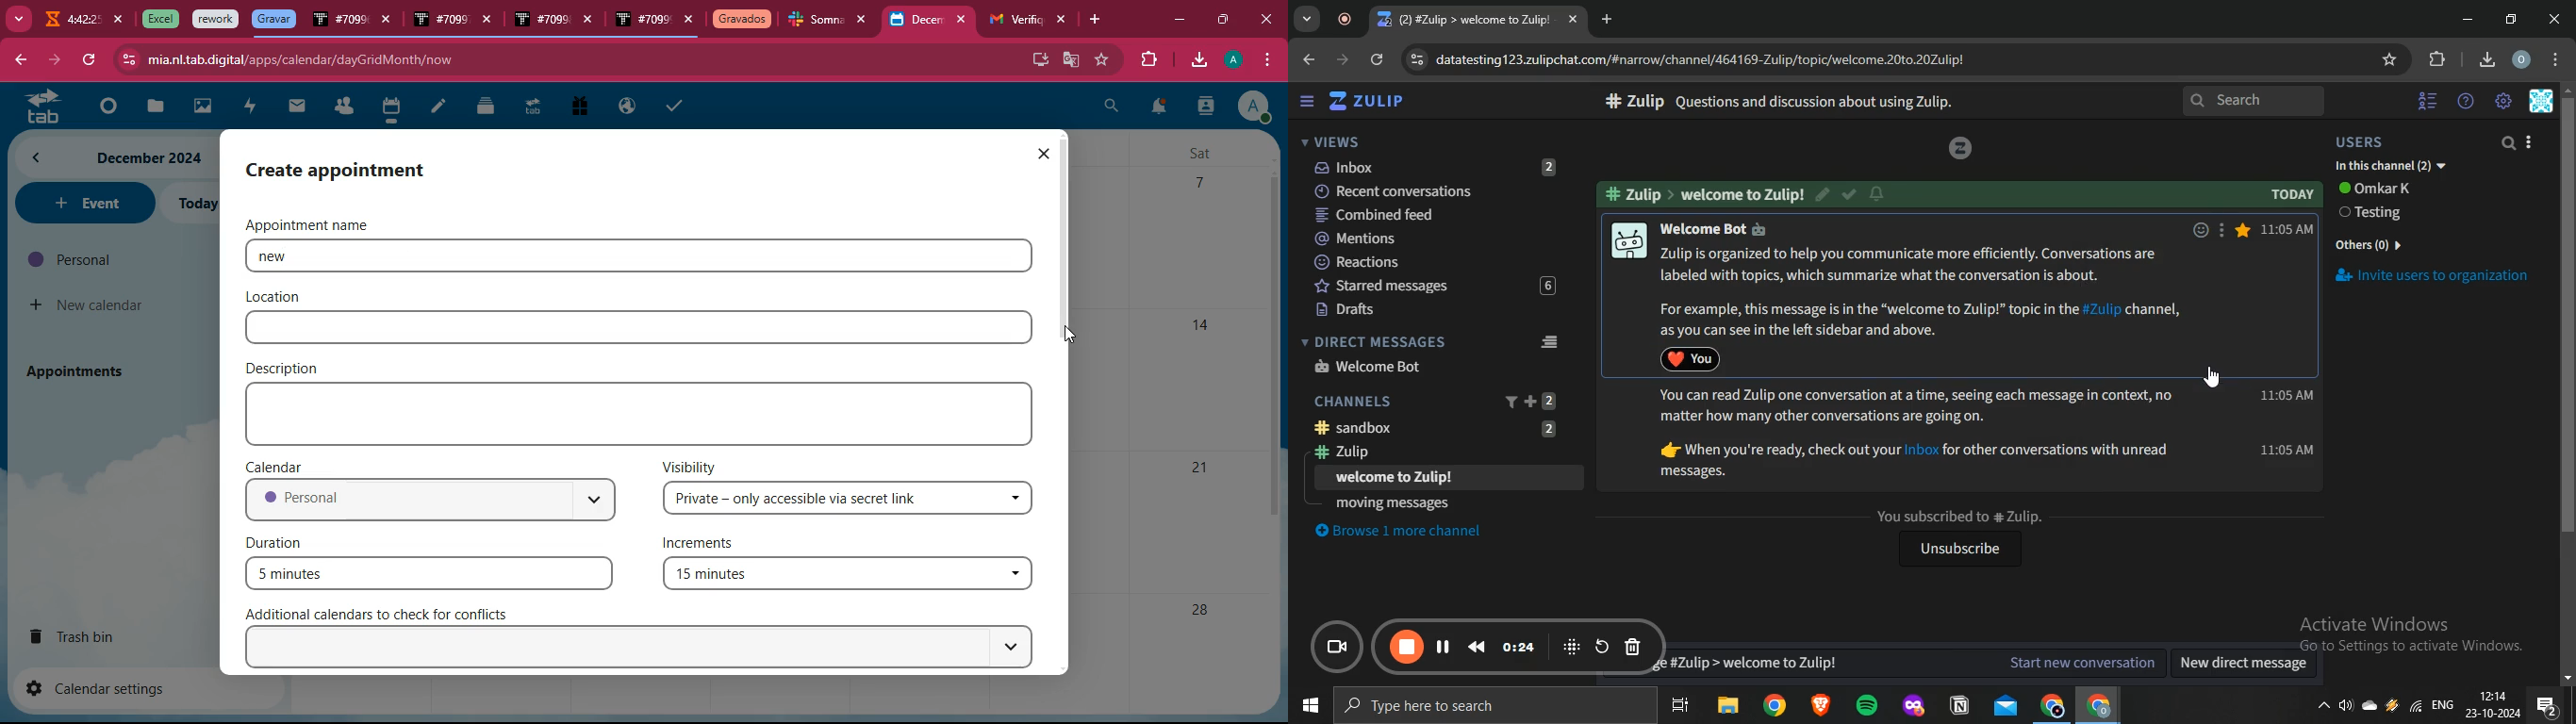 Image resolution: width=2576 pixels, height=728 pixels. Describe the element at coordinates (429, 572) in the screenshot. I see `5 minutes` at that location.